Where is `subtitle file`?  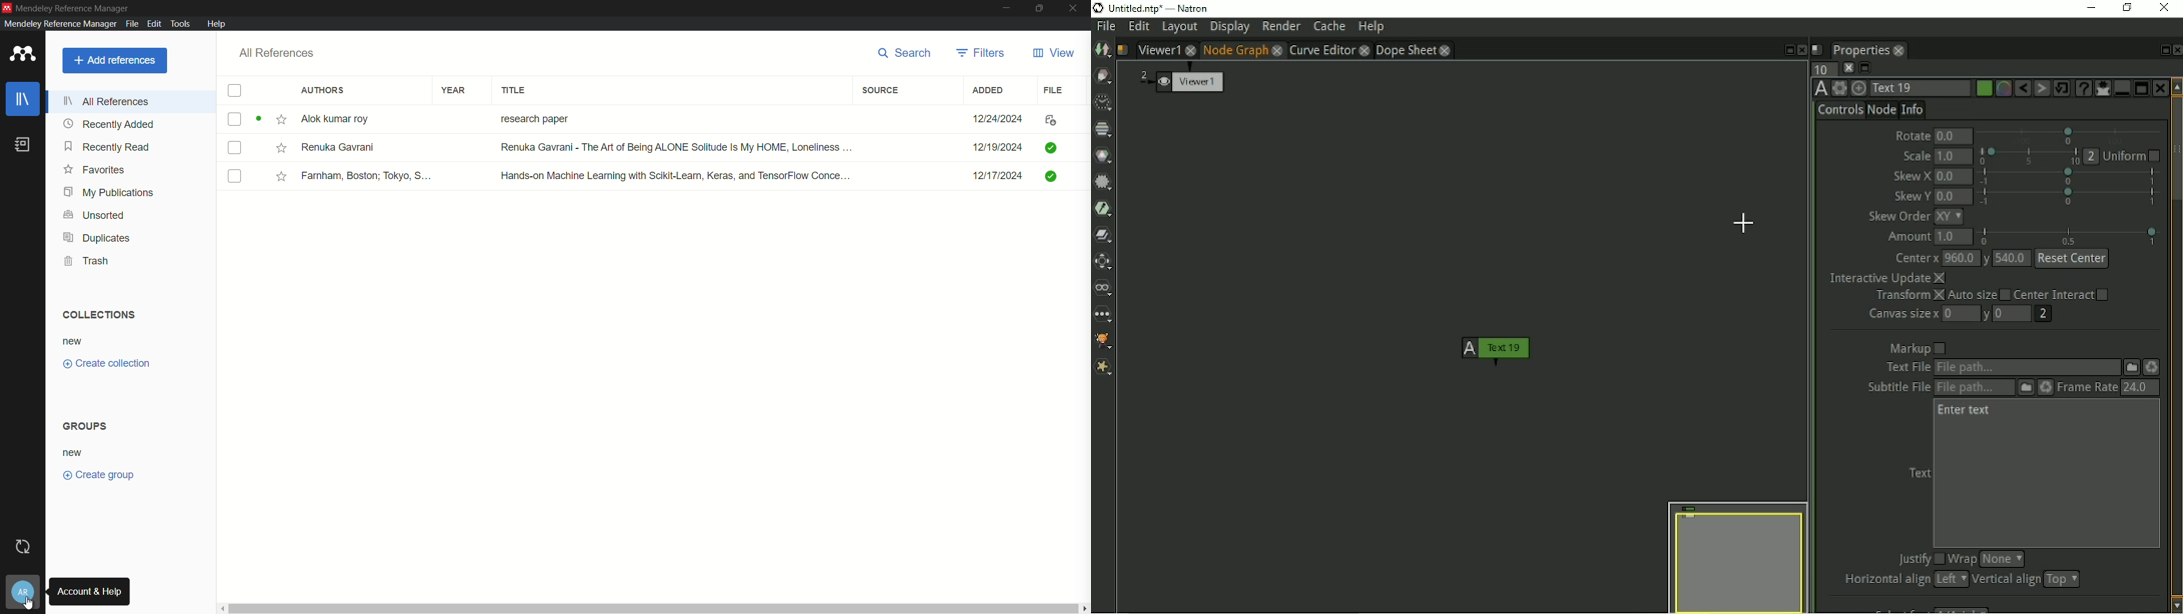
subtitle file is located at coordinates (1899, 388).